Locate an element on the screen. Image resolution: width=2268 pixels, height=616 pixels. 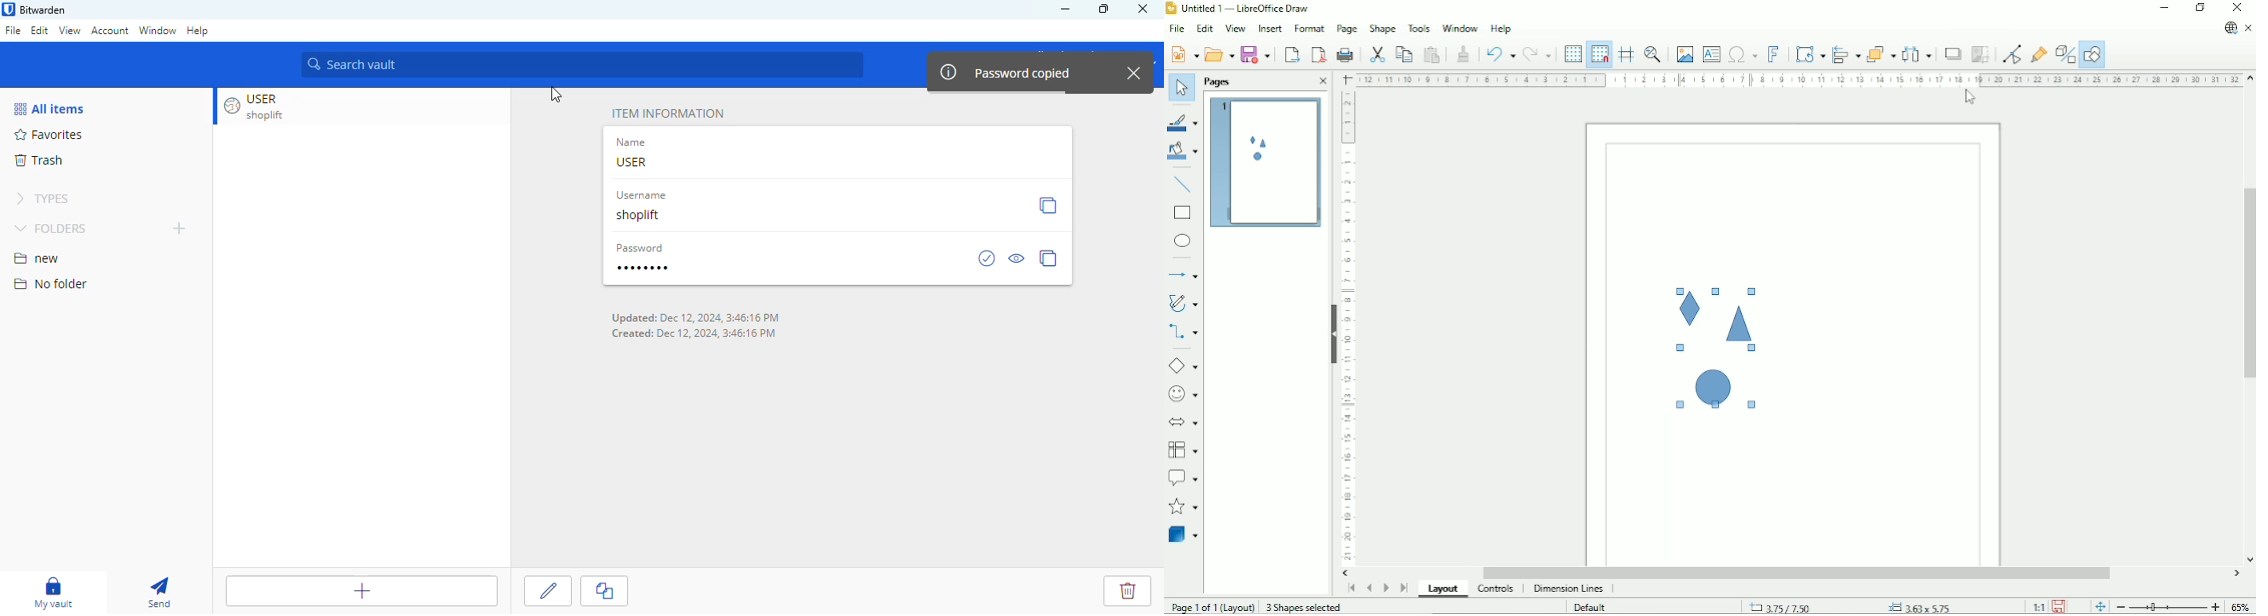
close is located at coordinates (1143, 9).